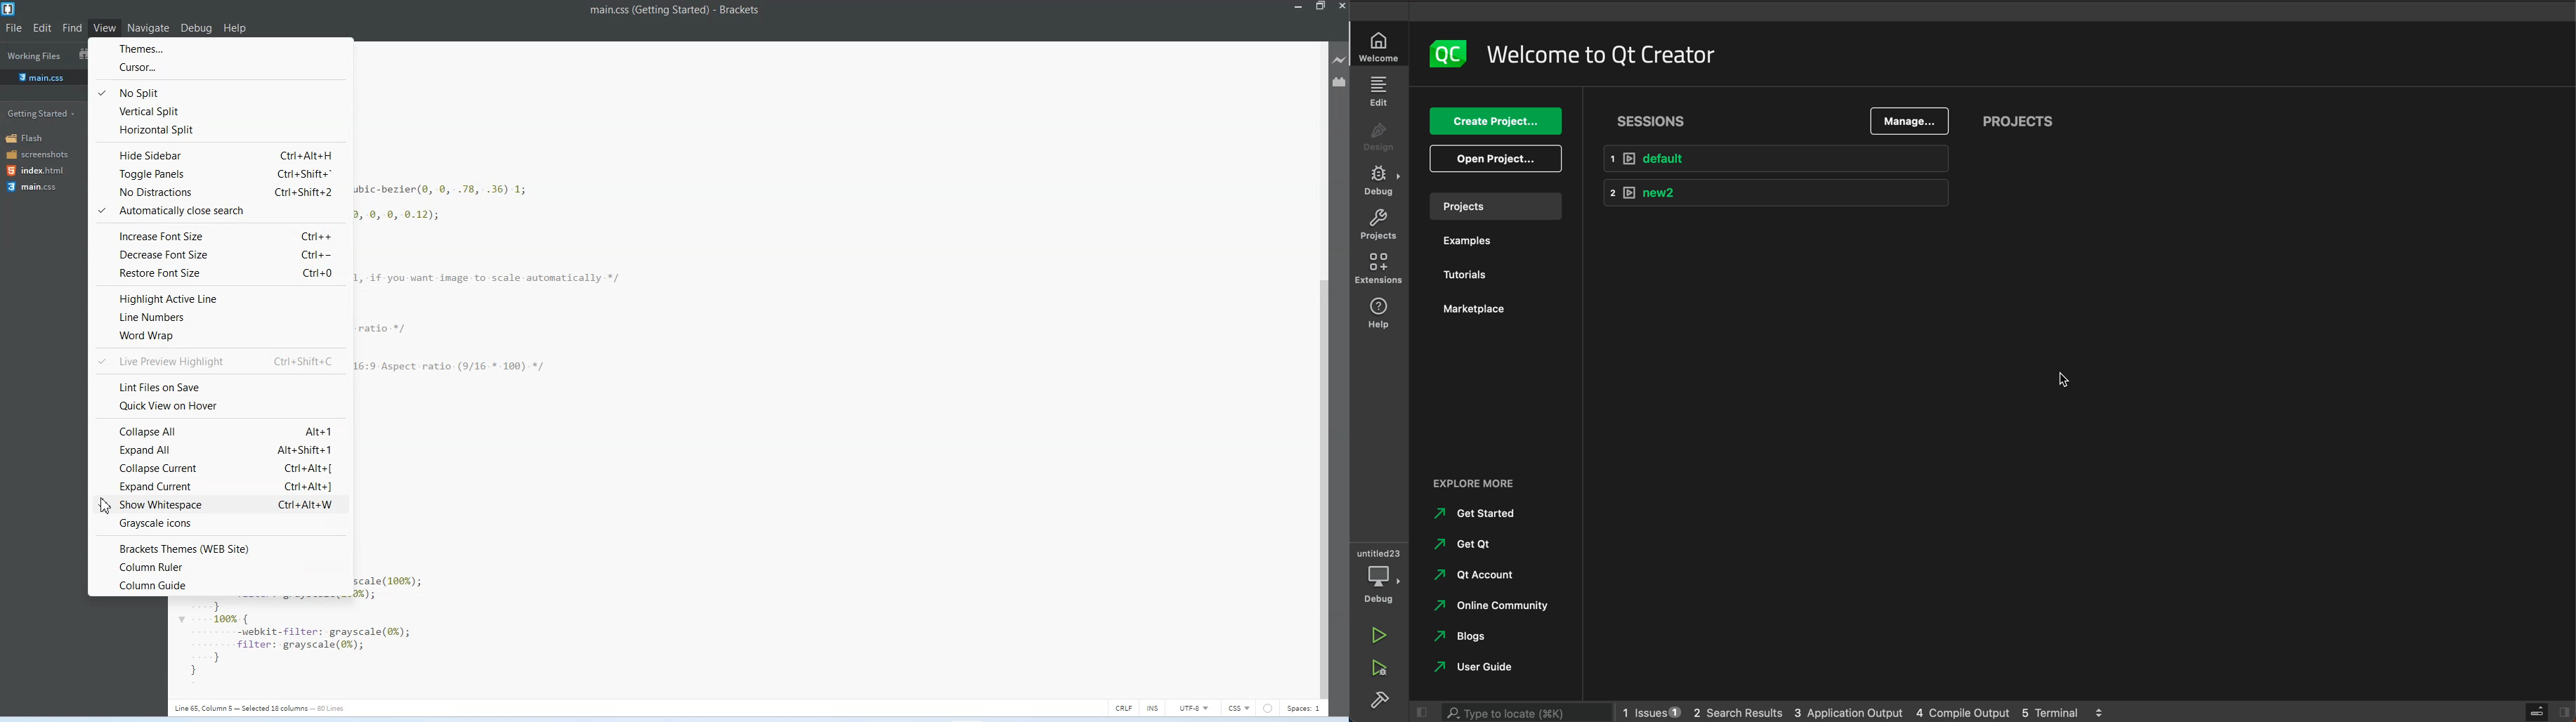 The image size is (2576, 728). I want to click on Quick view on Hoover, so click(218, 405).